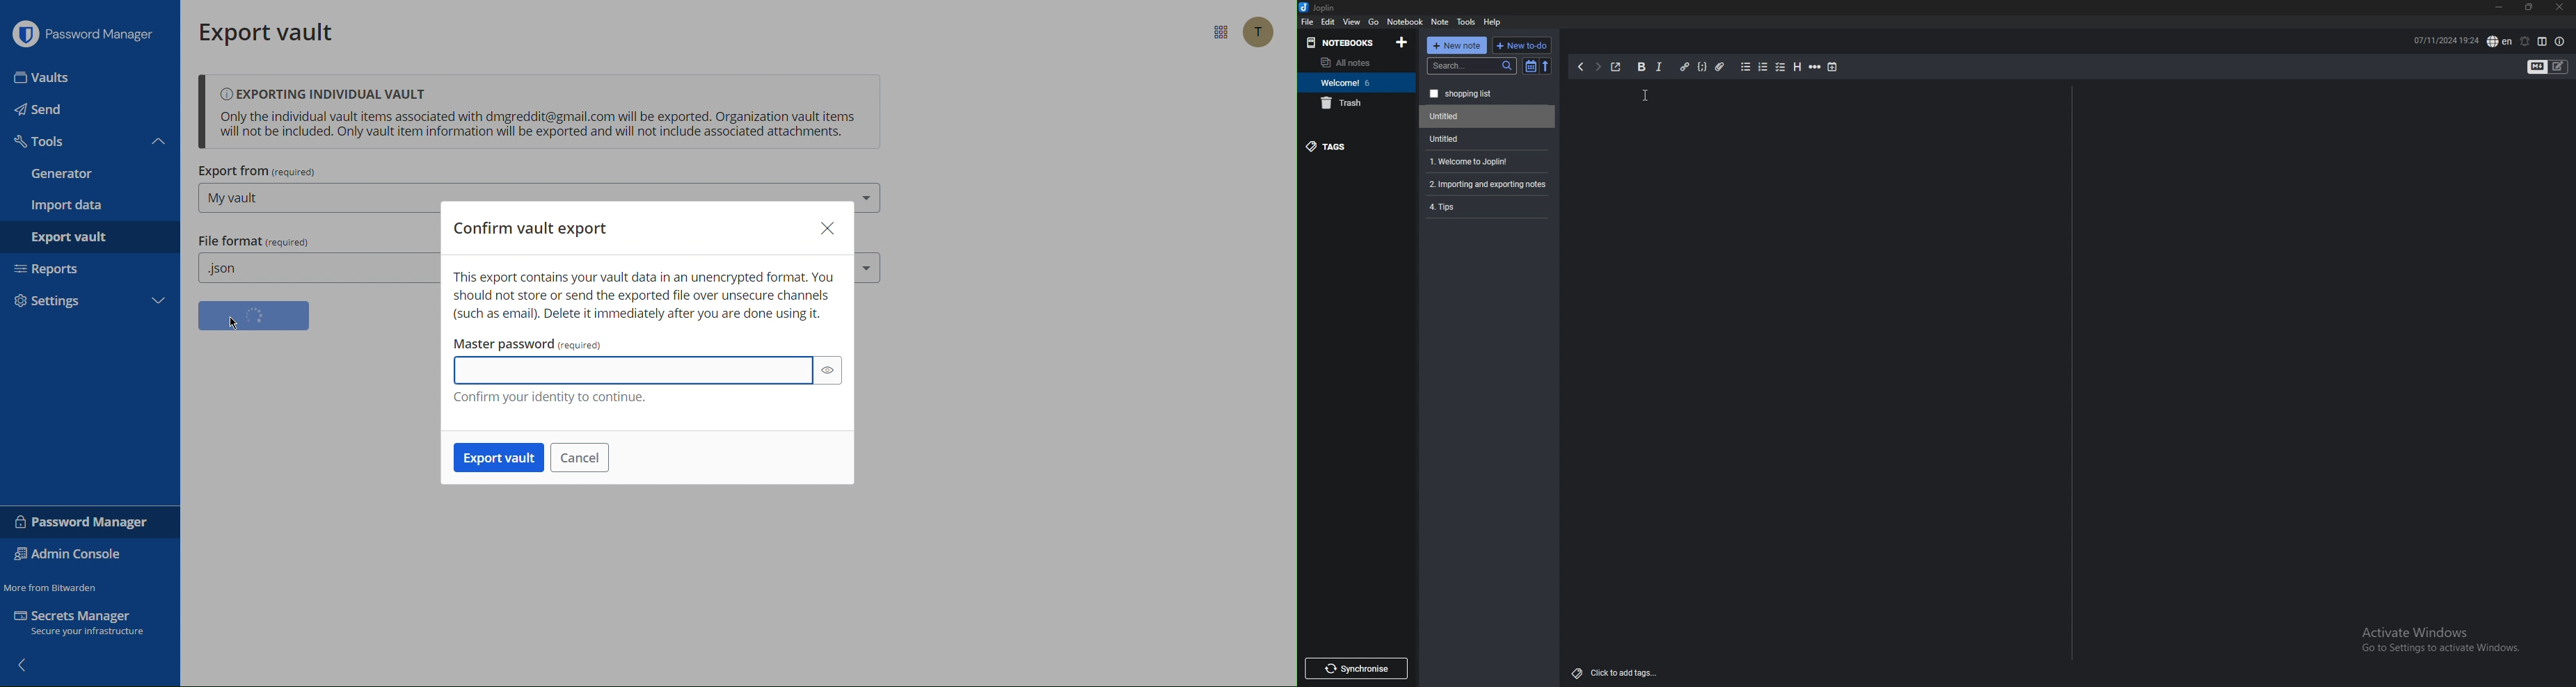 This screenshot has height=700, width=2576. I want to click on toggle sort order, so click(1531, 67).